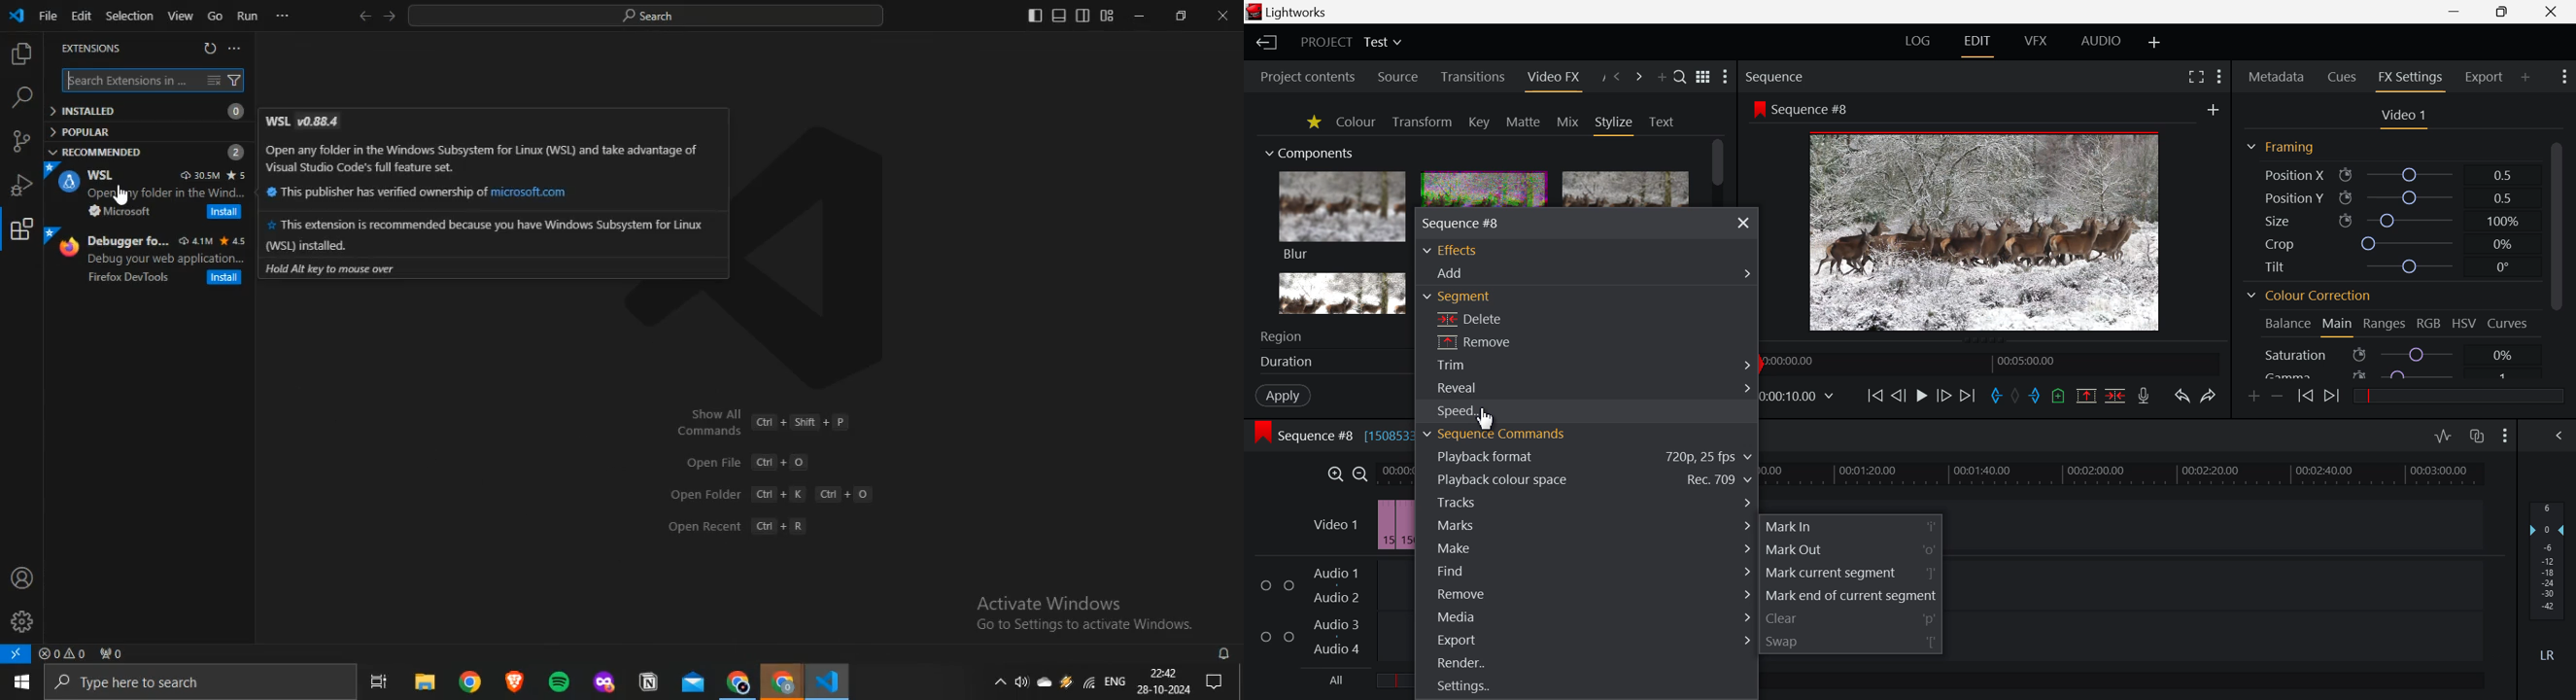 This screenshot has height=700, width=2576. I want to click on WSL, so click(68, 182).